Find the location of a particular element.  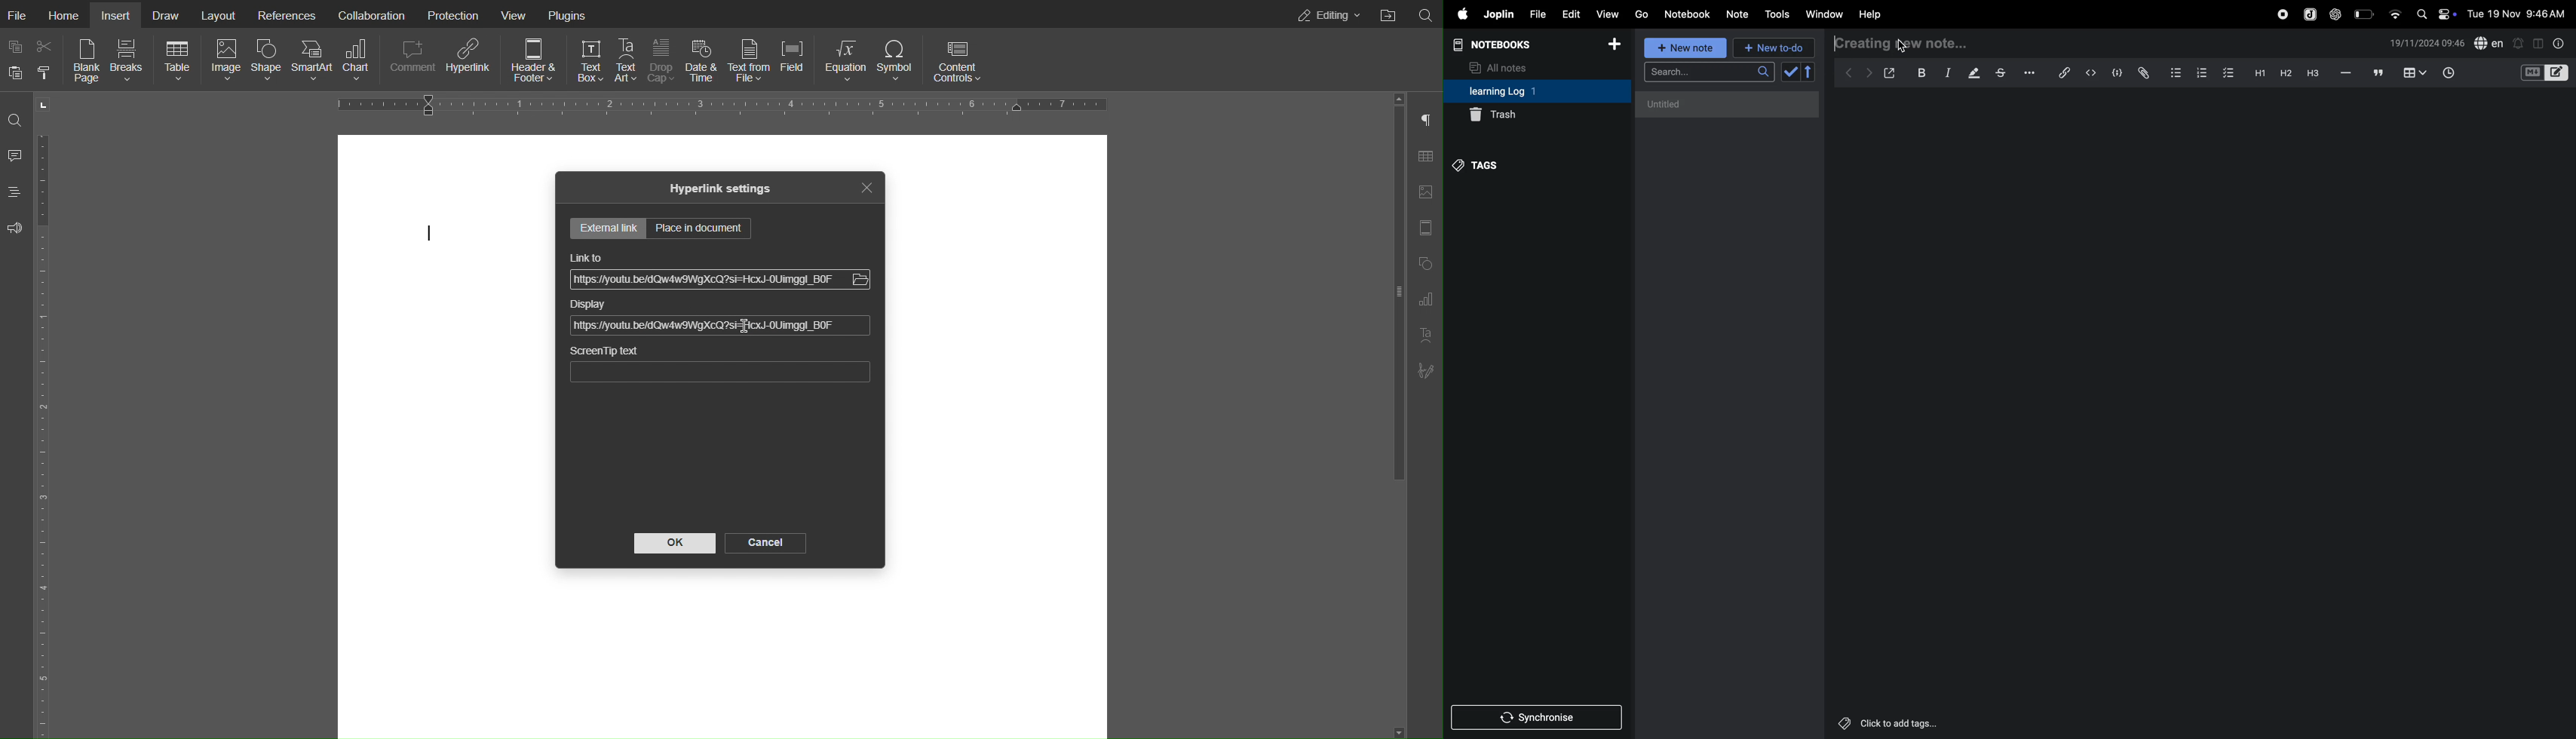

attach file is located at coordinates (2143, 73).